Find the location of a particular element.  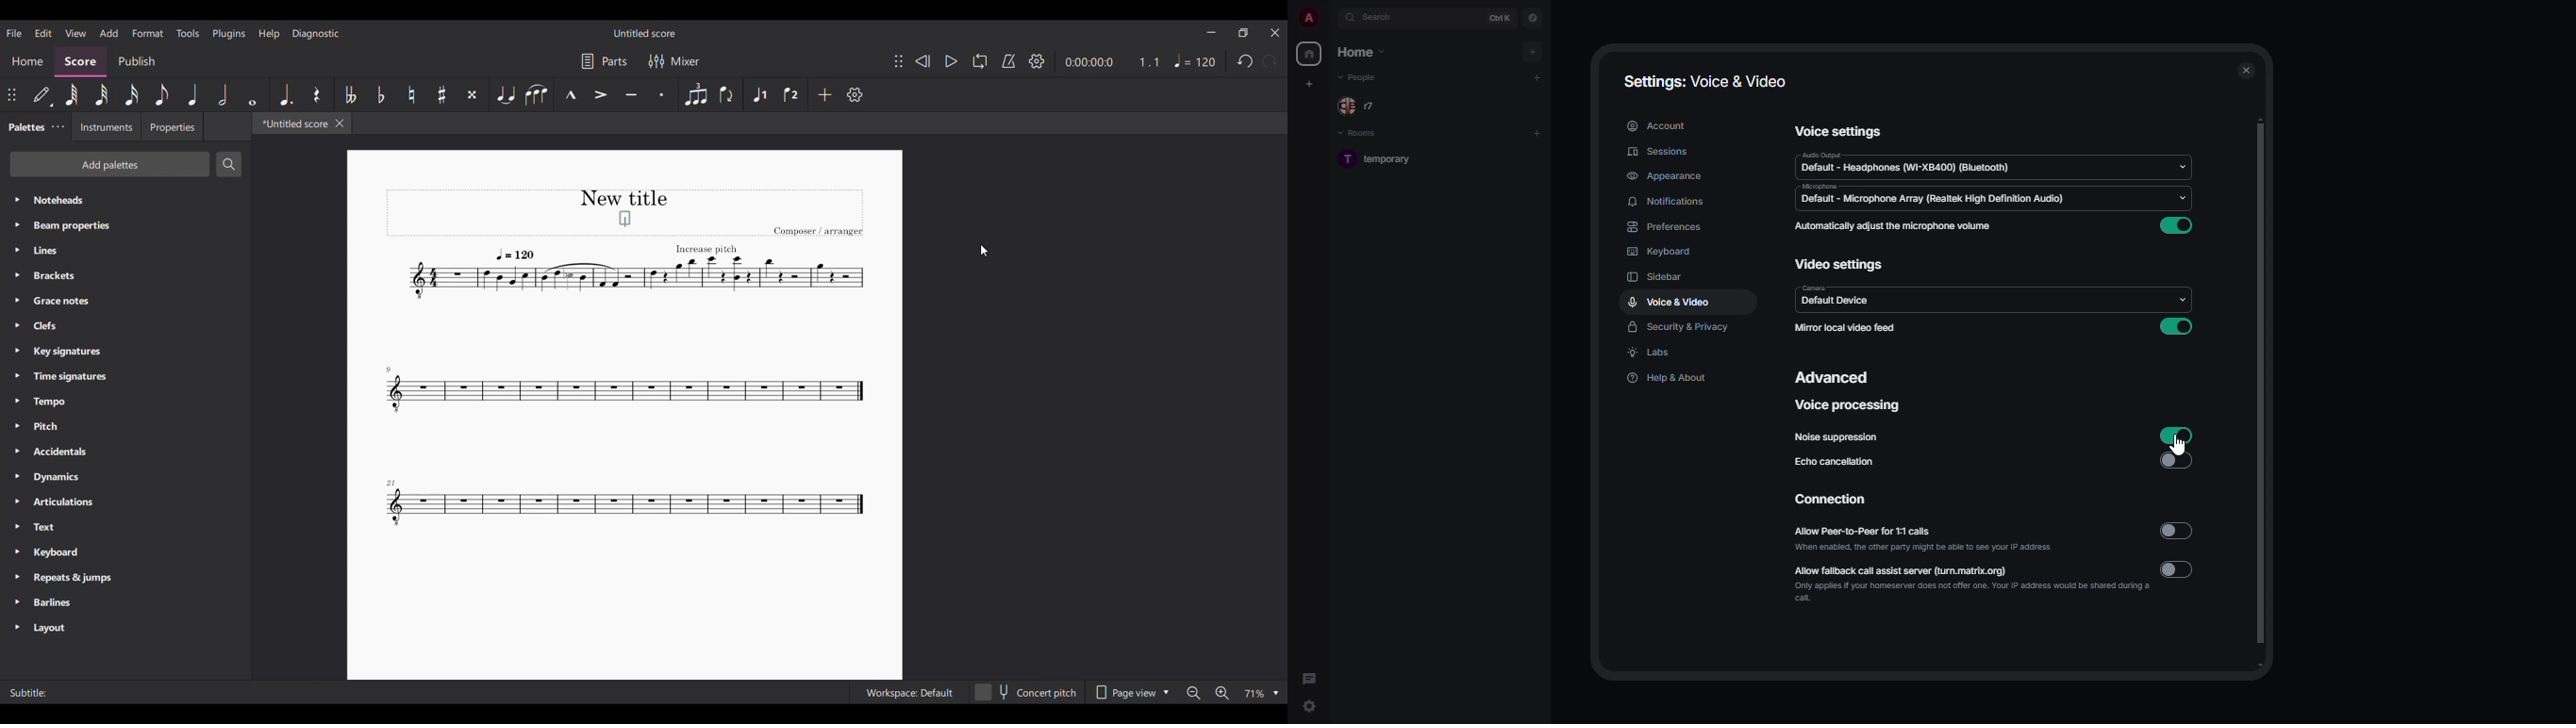

Tempo is located at coordinates (1195, 60).